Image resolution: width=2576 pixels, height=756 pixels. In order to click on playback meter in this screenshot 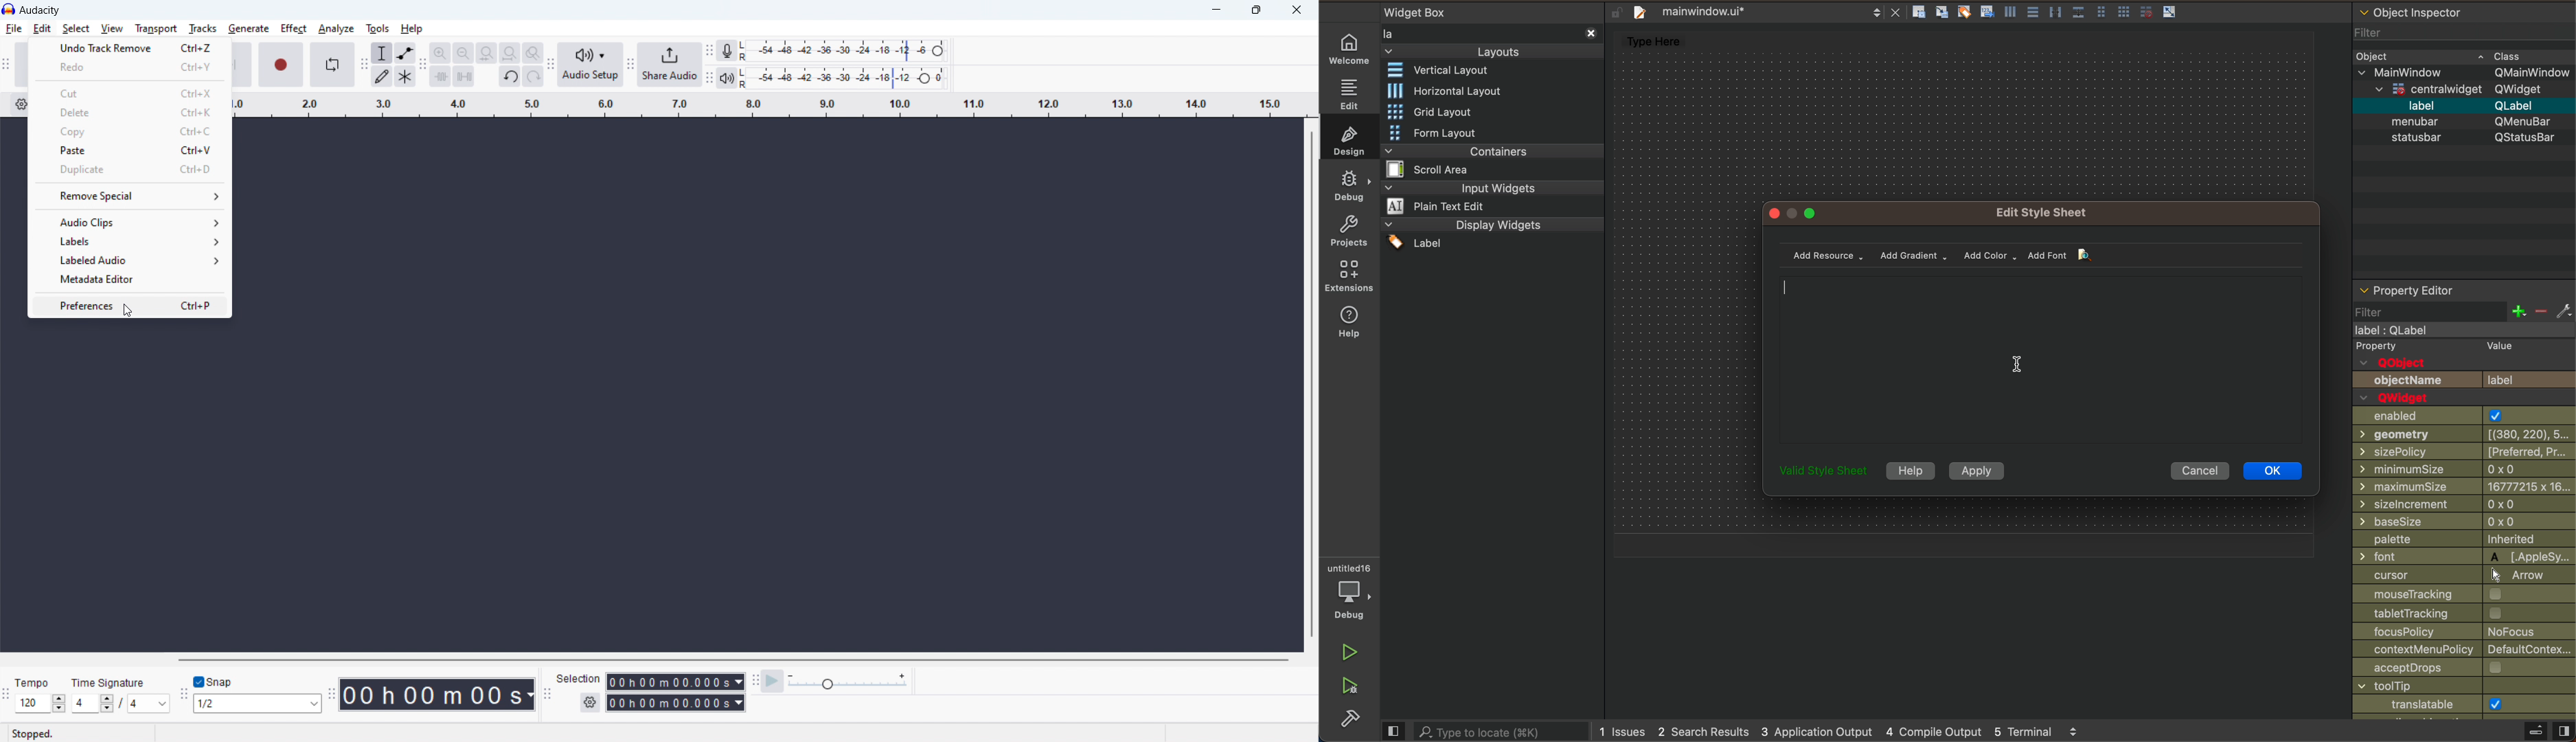, I will do `click(728, 77)`.